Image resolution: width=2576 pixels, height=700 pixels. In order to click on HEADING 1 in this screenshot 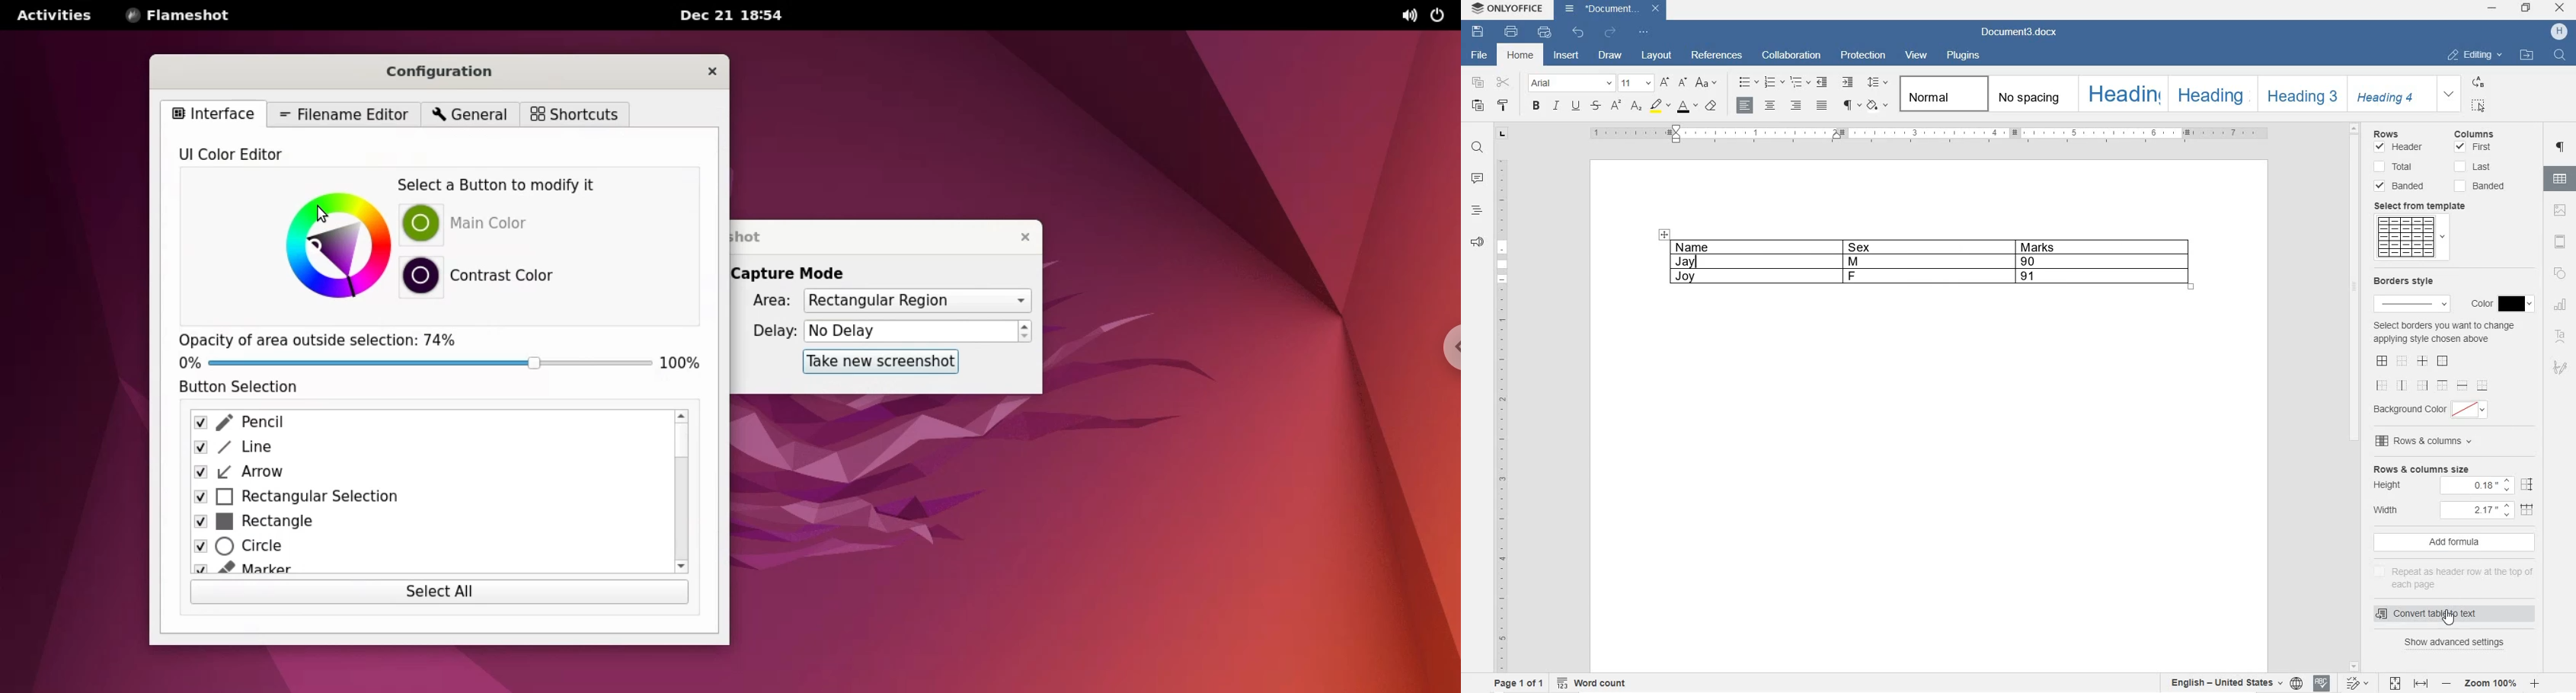, I will do `click(2122, 94)`.